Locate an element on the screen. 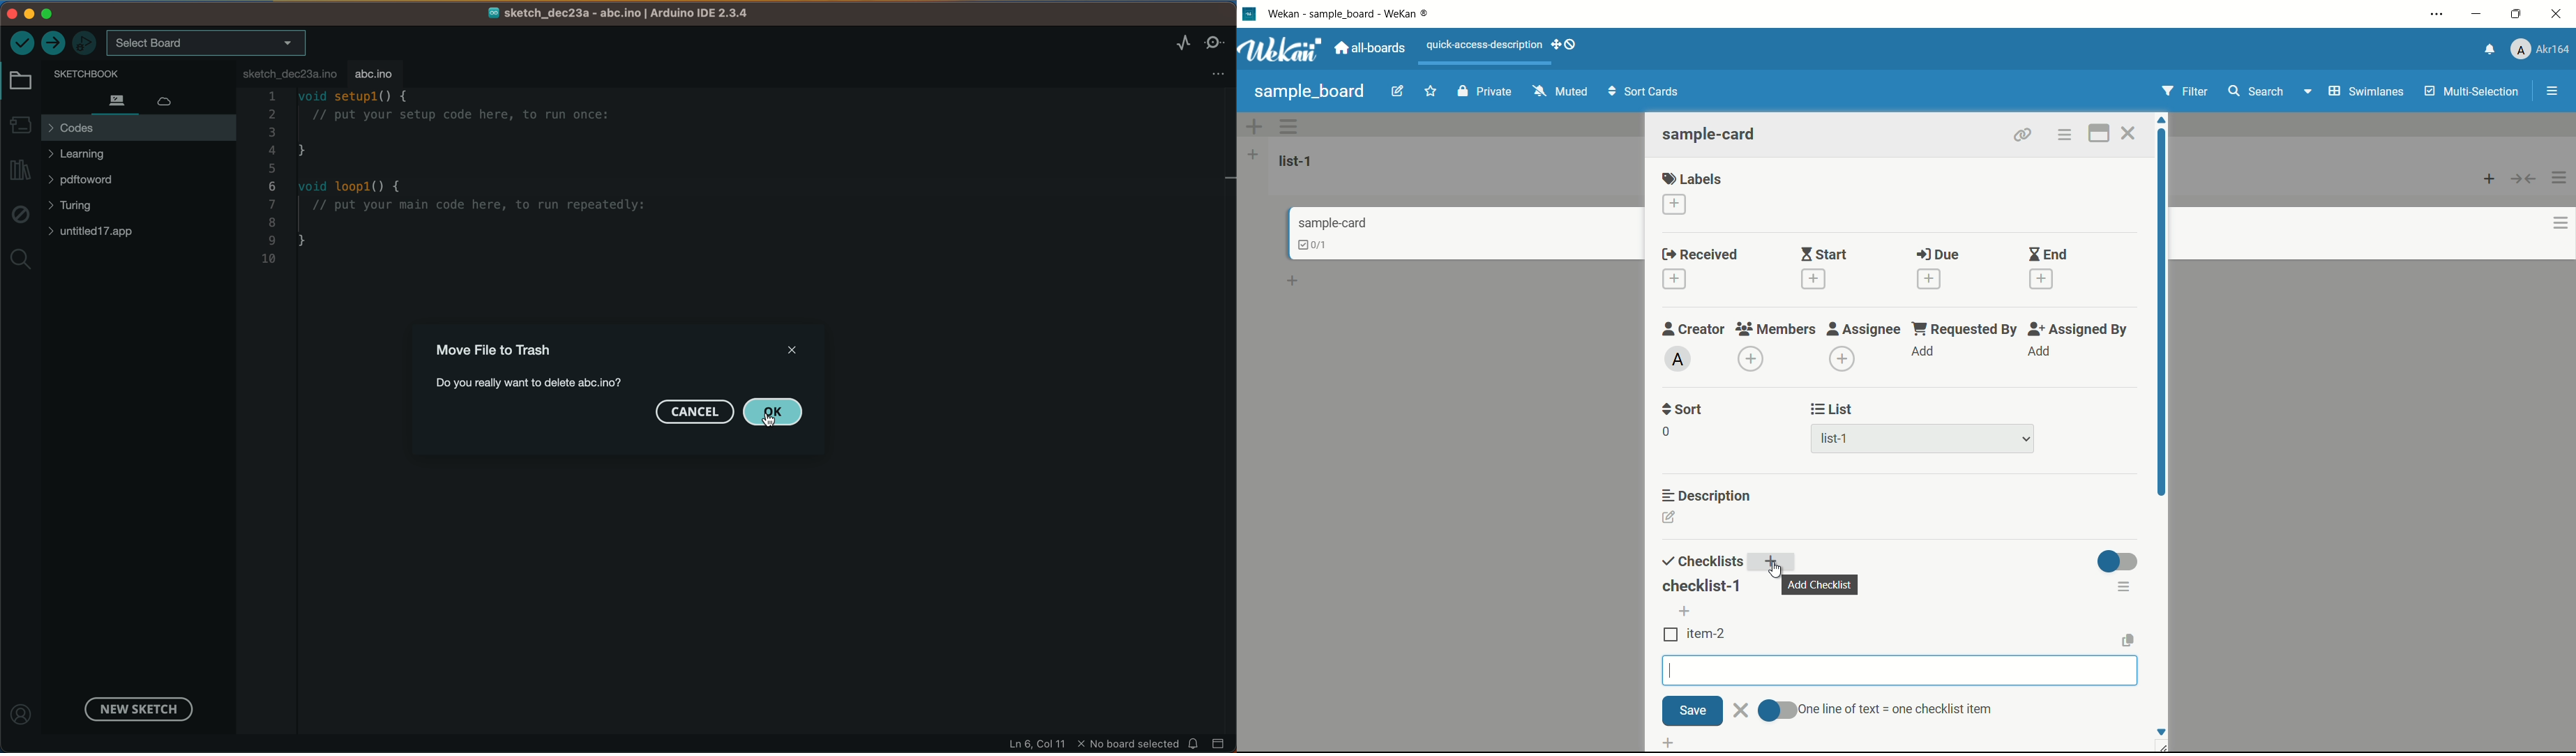 This screenshot has height=756, width=2576. description is located at coordinates (1708, 494).